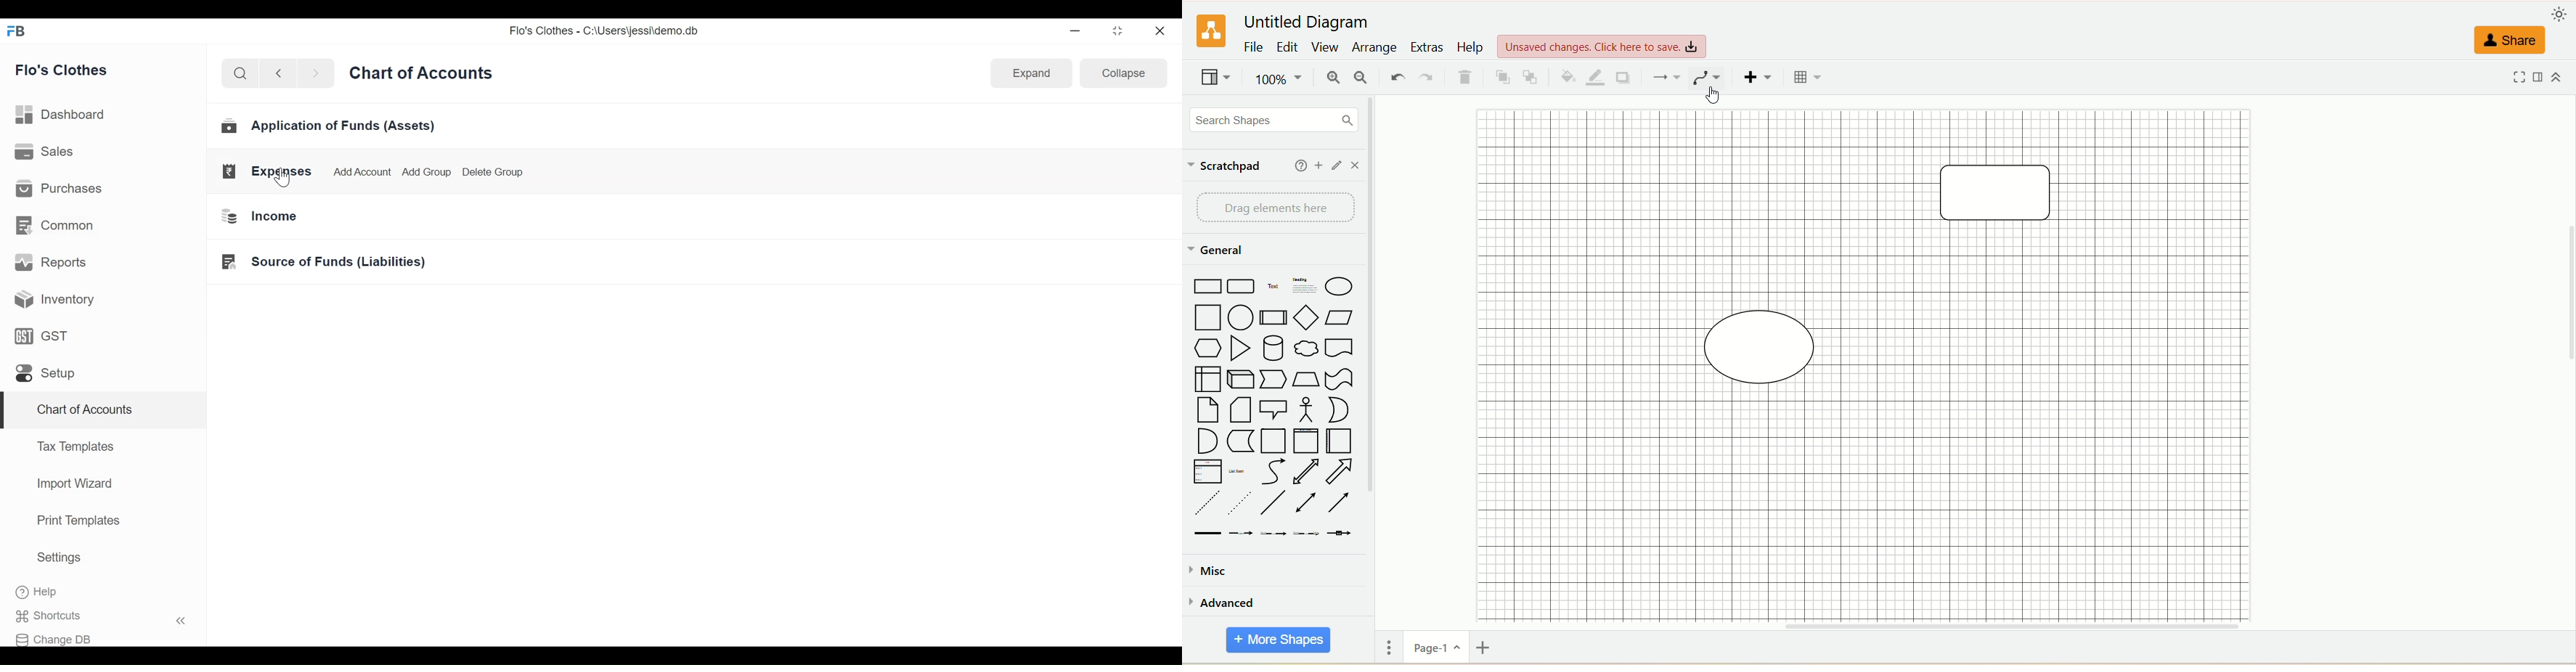 This screenshot has width=2576, height=672. What do you see at coordinates (1337, 163) in the screenshot?
I see `edit` at bounding box center [1337, 163].